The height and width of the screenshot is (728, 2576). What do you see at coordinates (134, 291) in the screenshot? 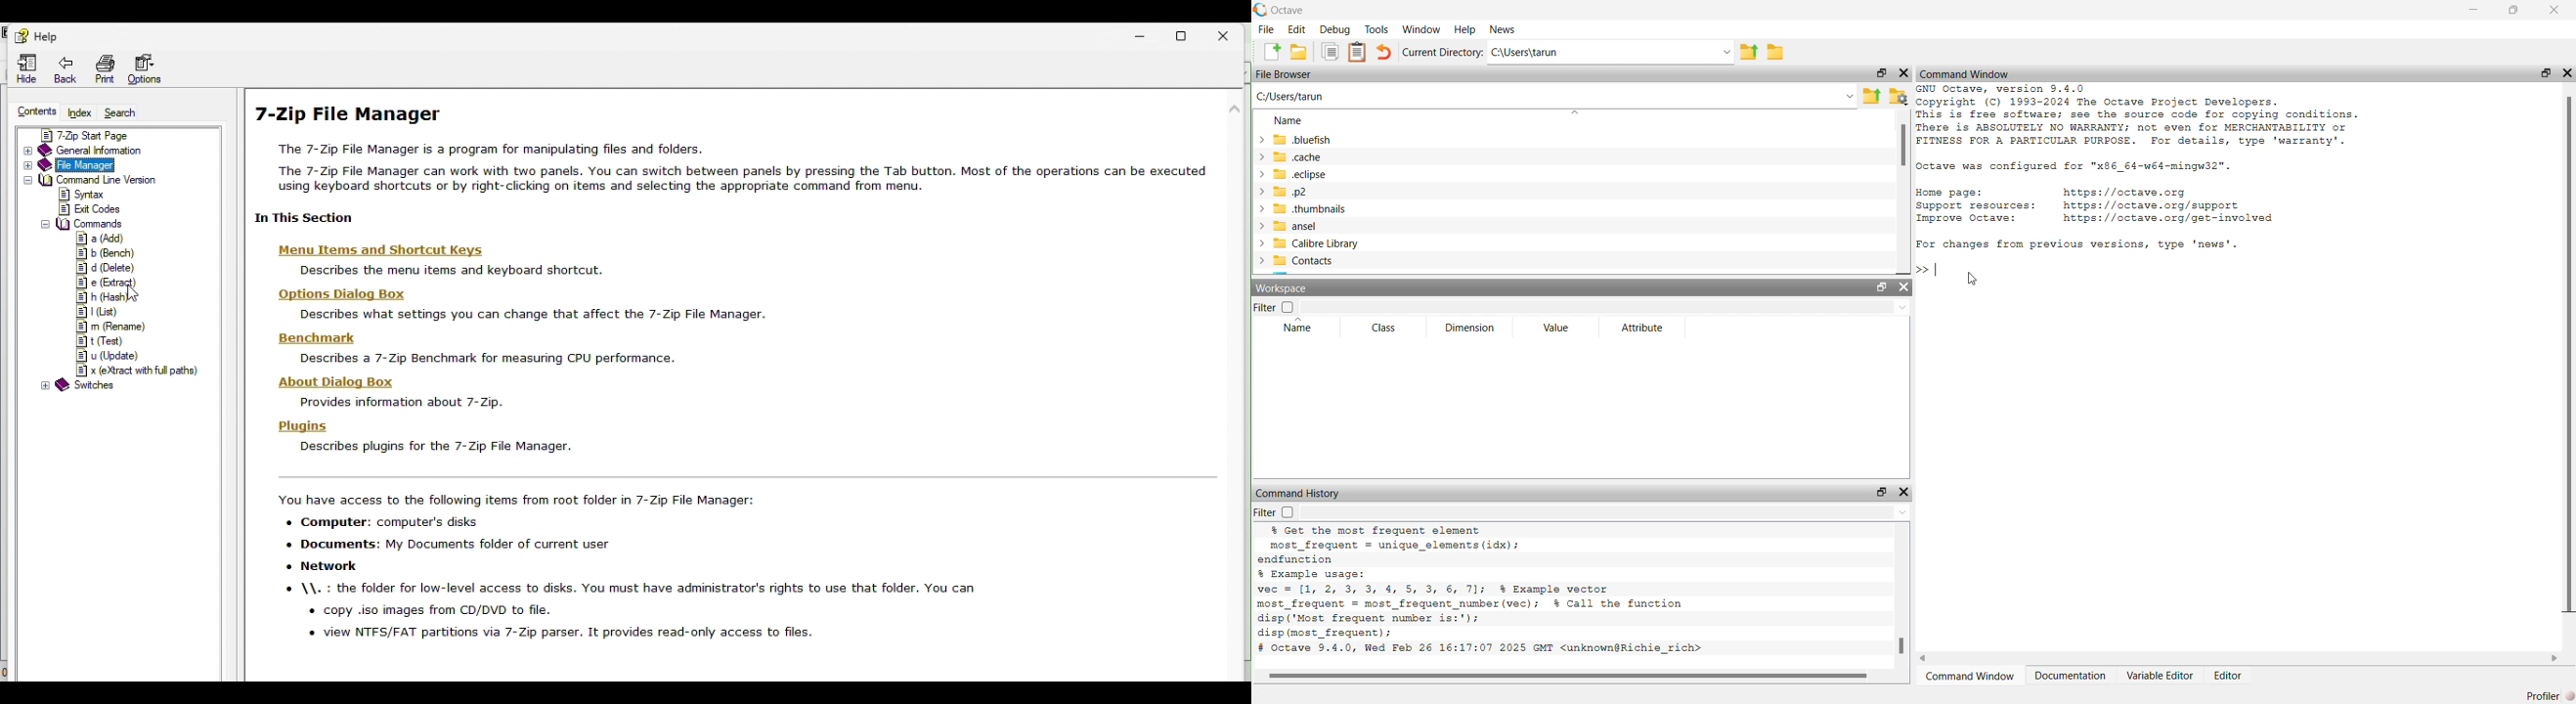
I see `mouse` at bounding box center [134, 291].